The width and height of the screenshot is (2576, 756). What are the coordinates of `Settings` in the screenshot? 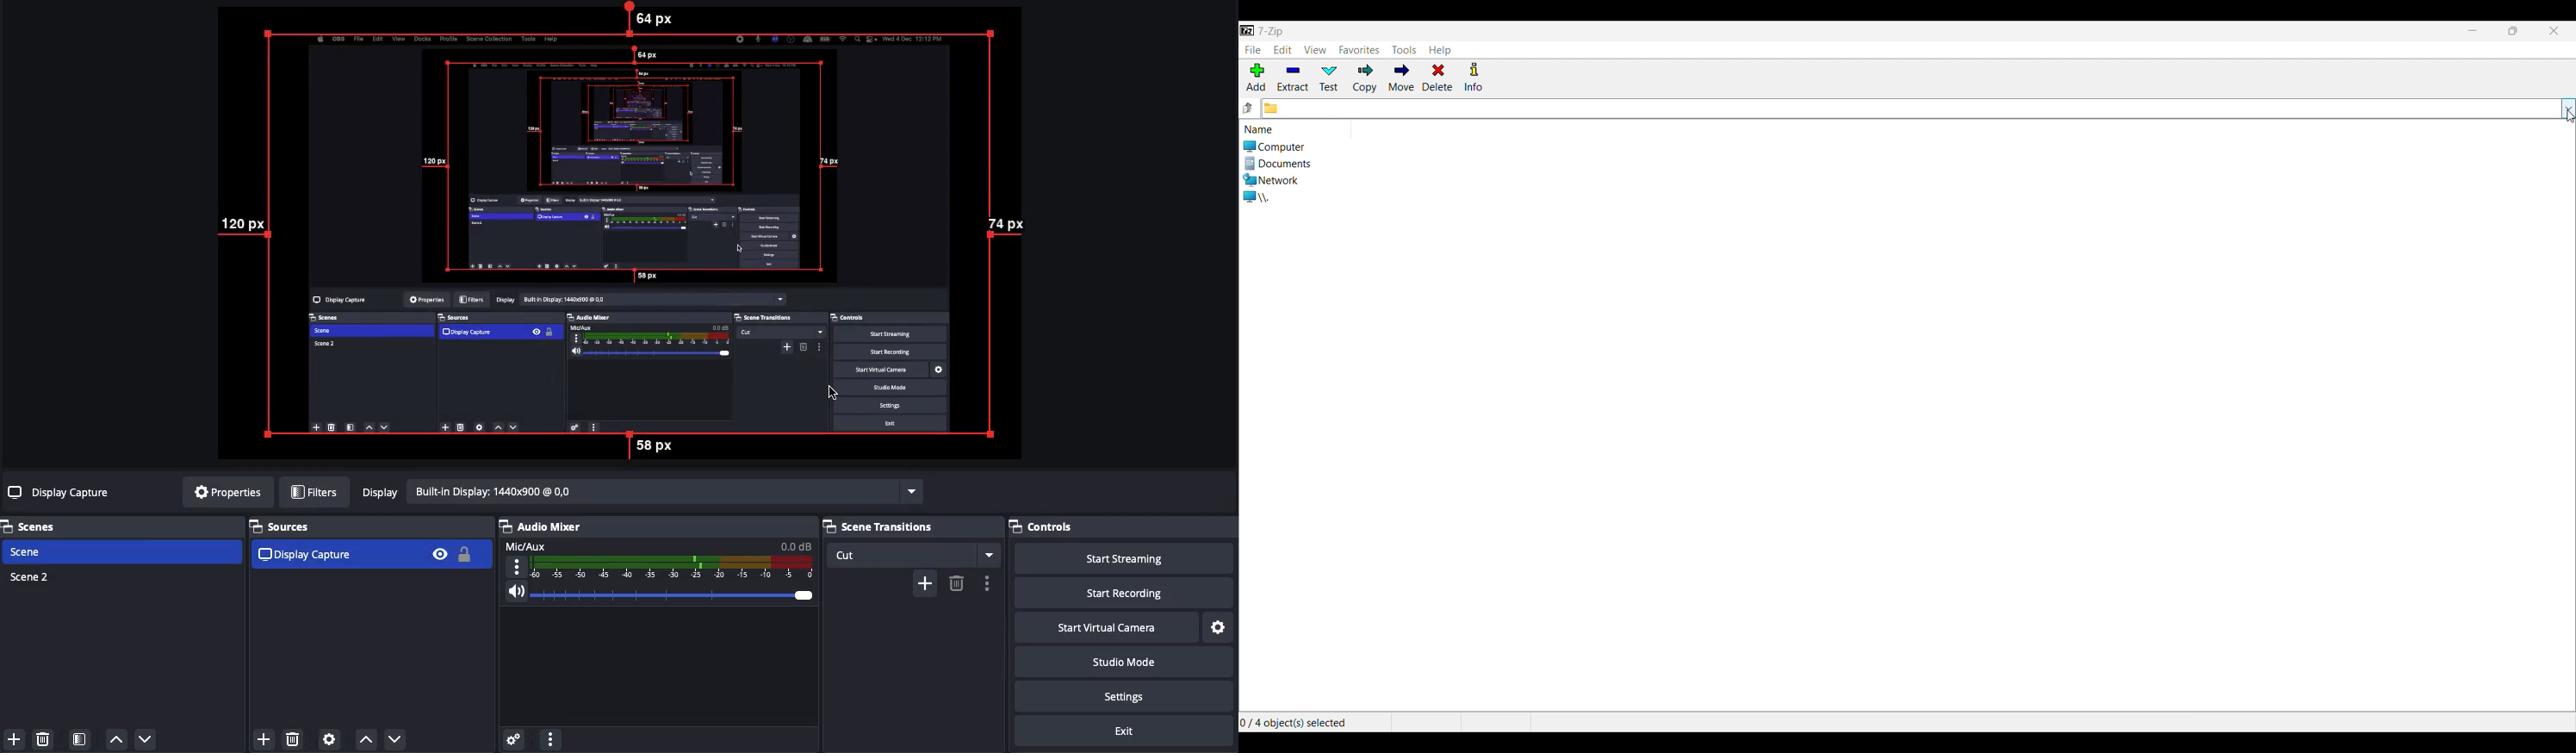 It's located at (1220, 625).